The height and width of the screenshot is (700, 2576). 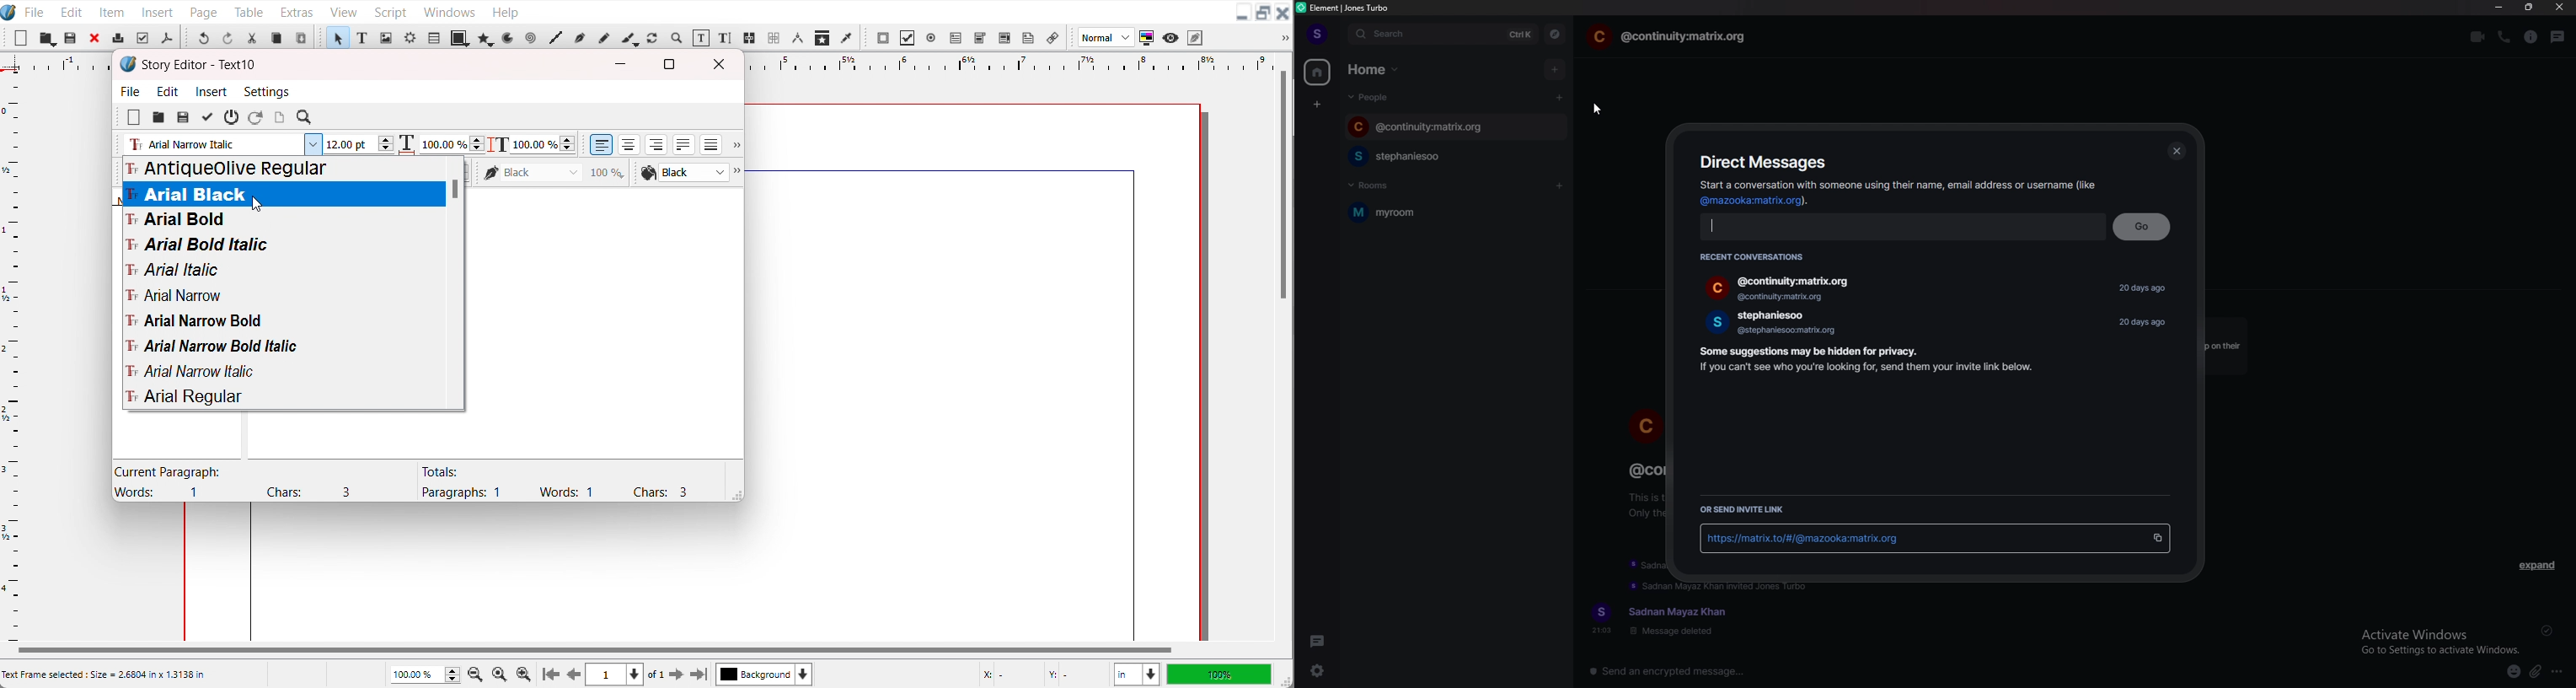 What do you see at coordinates (554, 481) in the screenshot?
I see `Text` at bounding box center [554, 481].